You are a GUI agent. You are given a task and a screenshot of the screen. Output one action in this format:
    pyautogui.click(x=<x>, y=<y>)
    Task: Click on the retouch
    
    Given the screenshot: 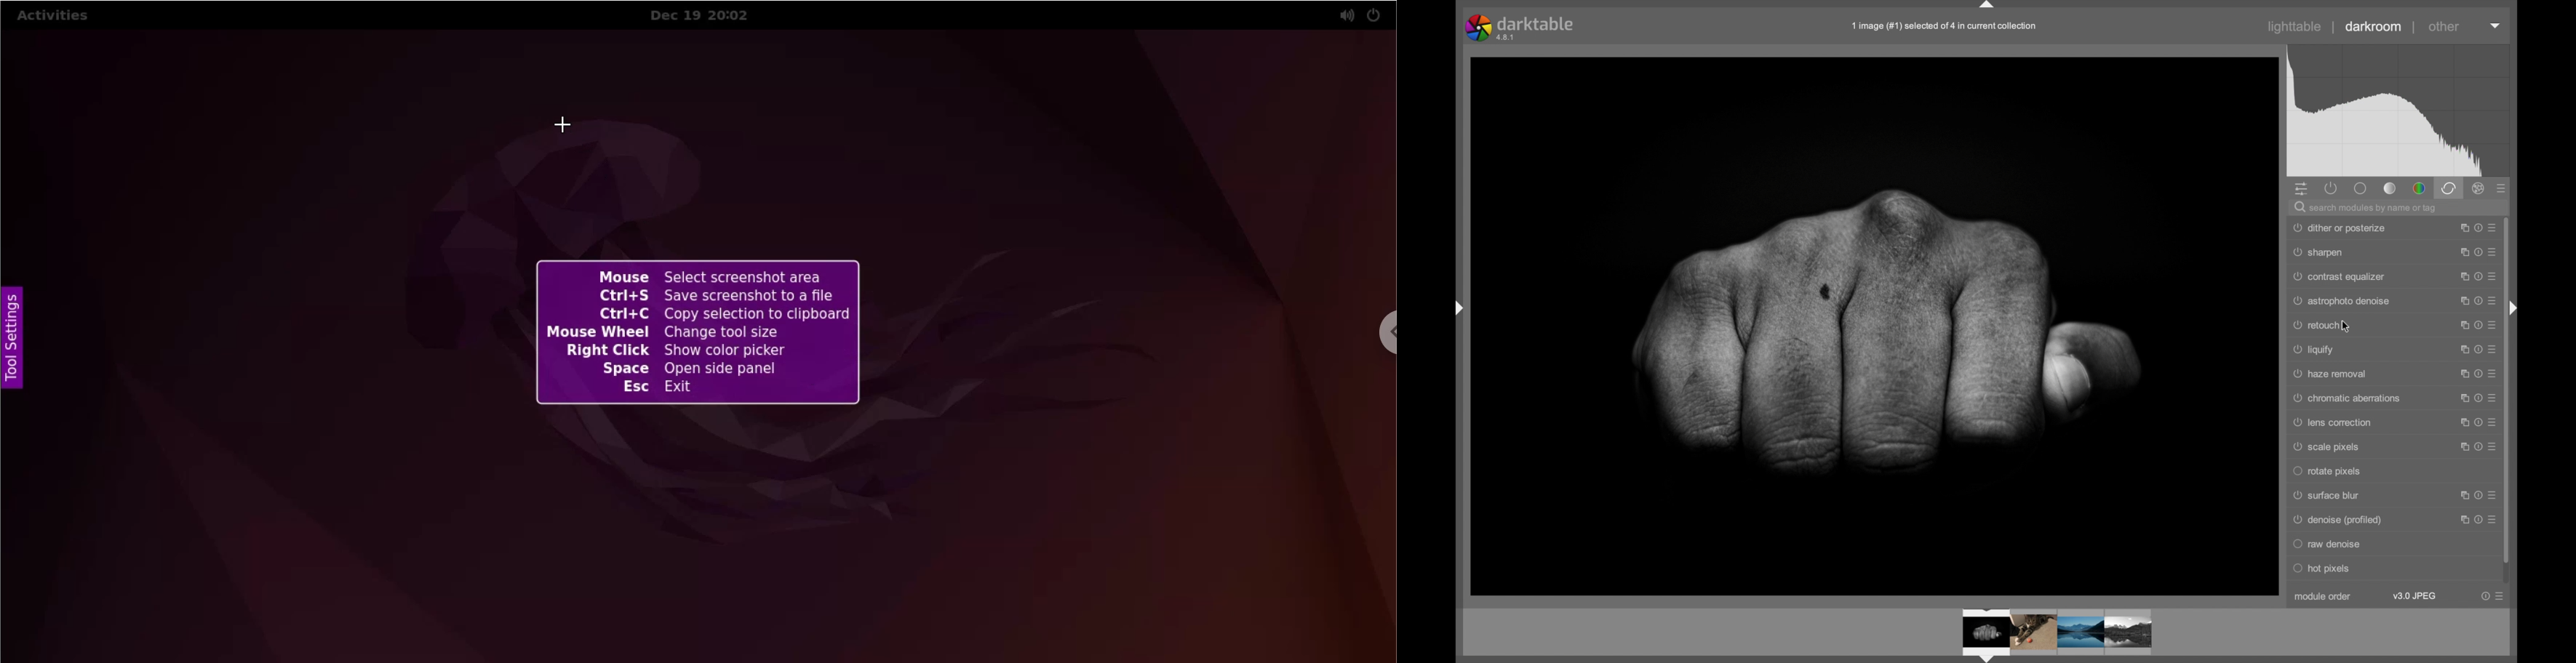 What is the action you would take?
    pyautogui.click(x=2318, y=325)
    